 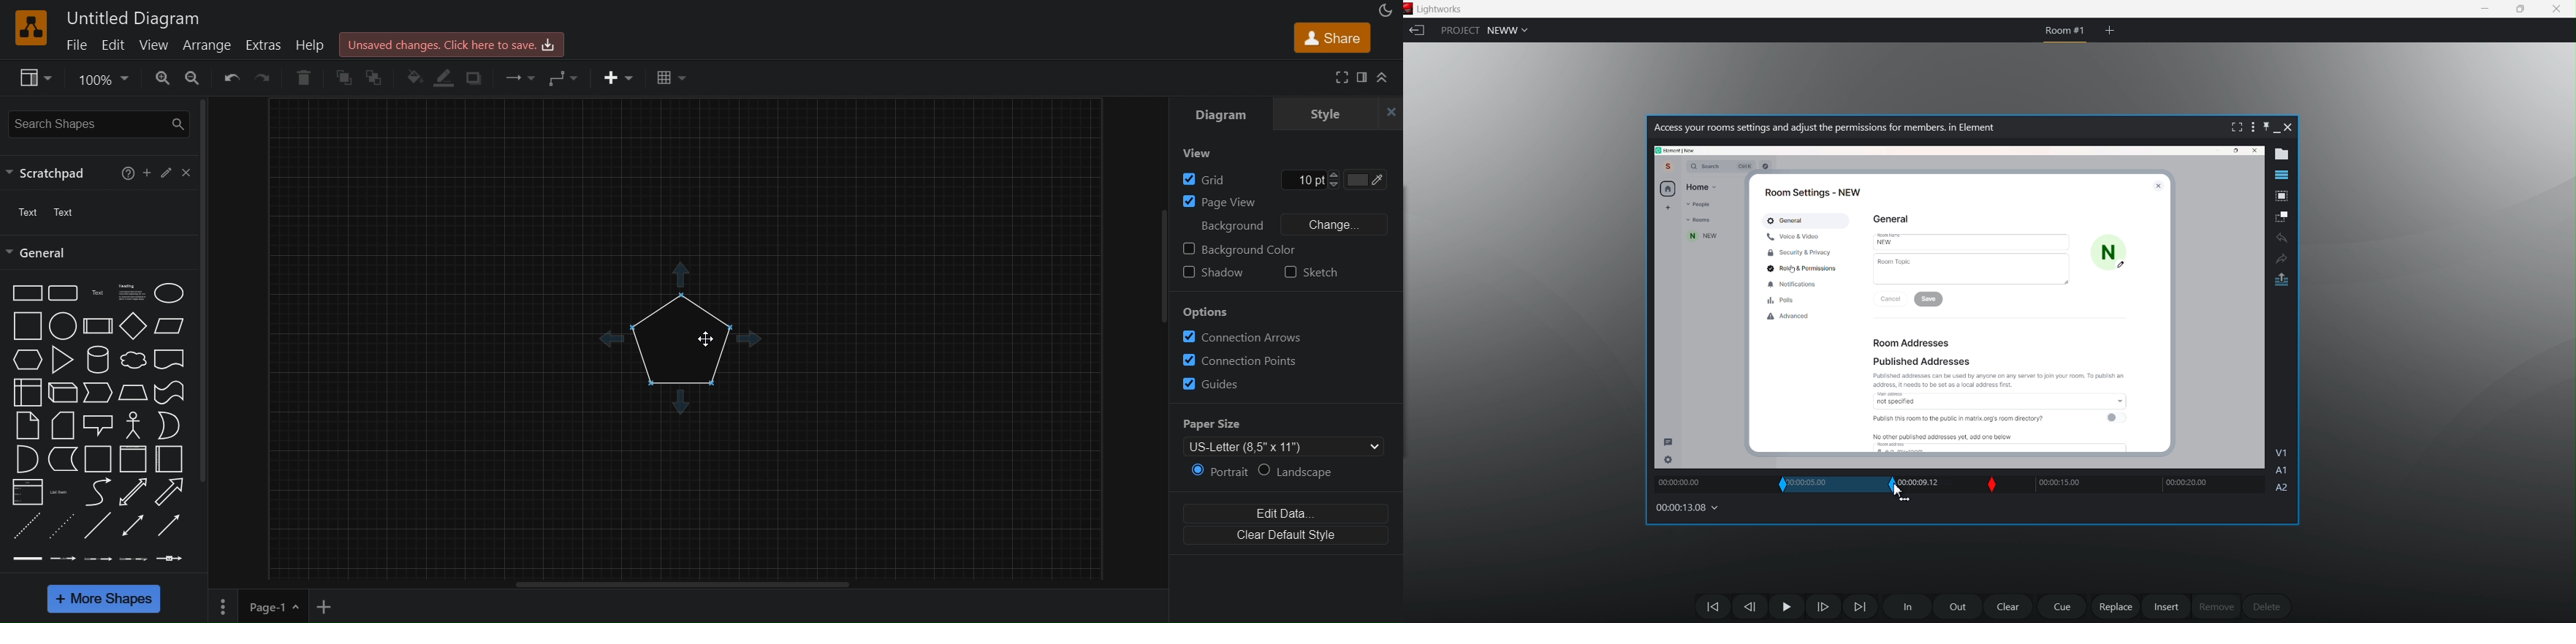 What do you see at coordinates (1703, 166) in the screenshot?
I see `Q Search` at bounding box center [1703, 166].